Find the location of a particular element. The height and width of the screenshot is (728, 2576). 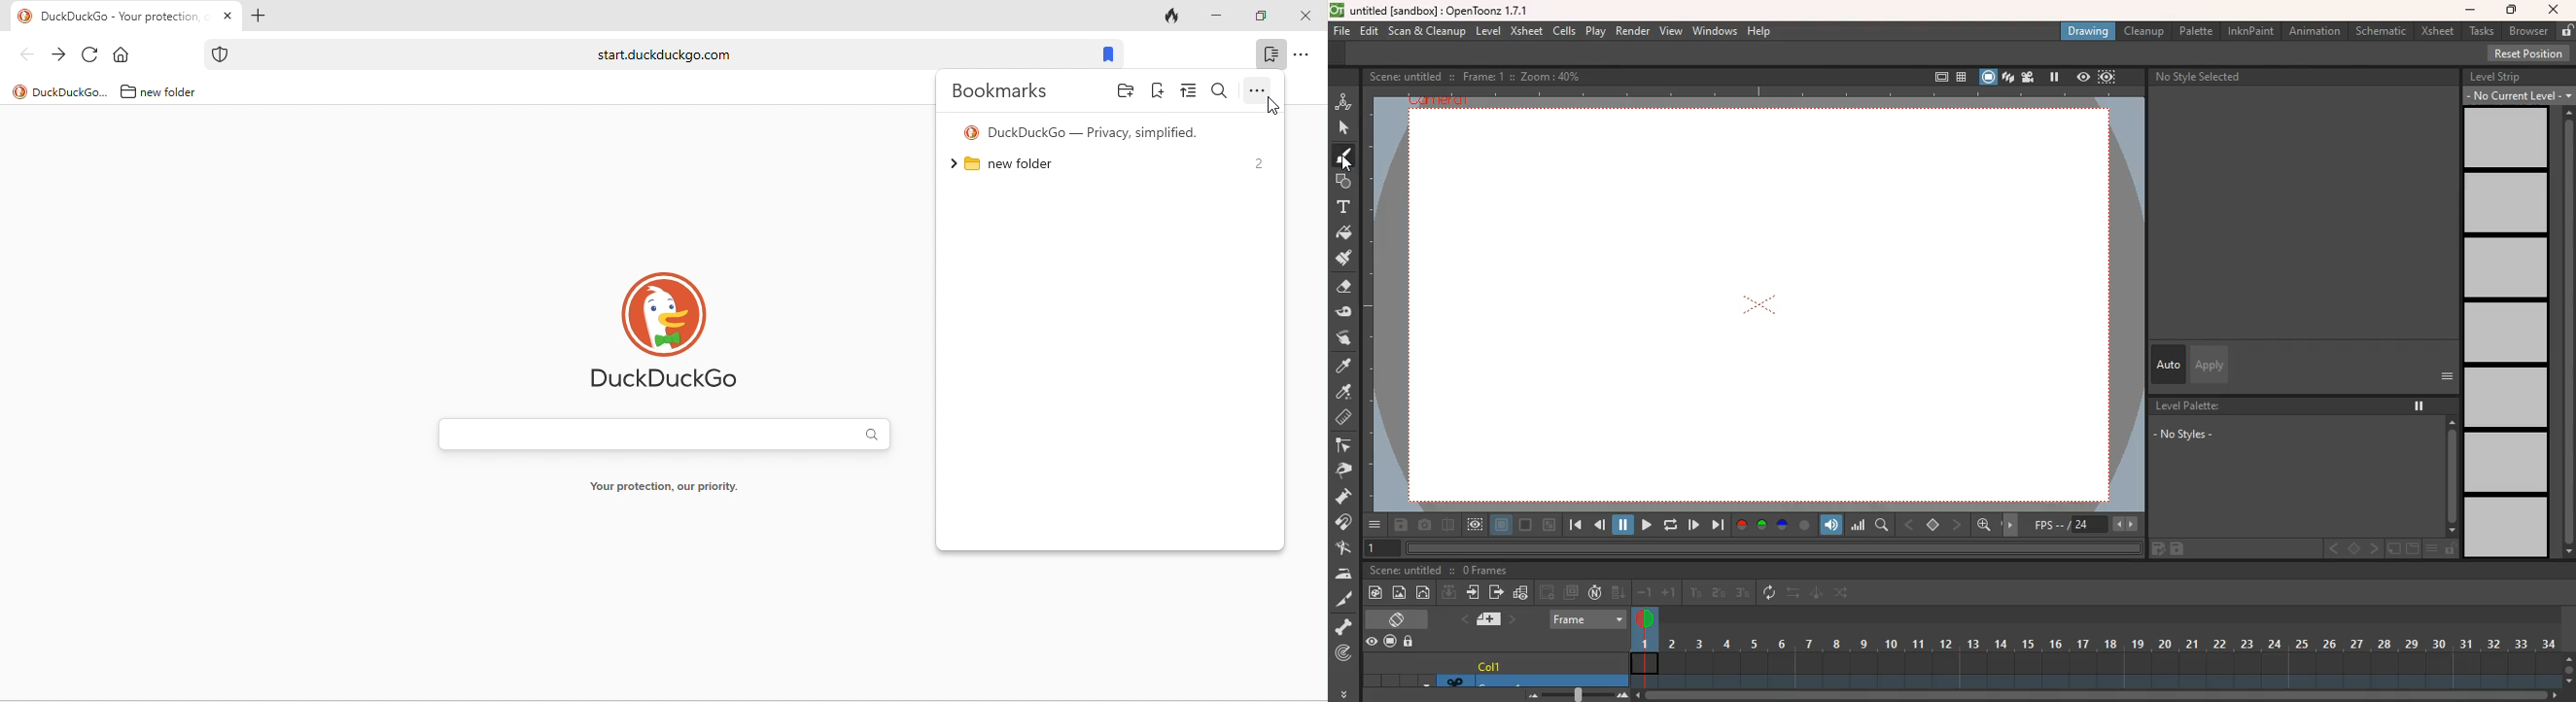

stop is located at coordinates (2353, 549).